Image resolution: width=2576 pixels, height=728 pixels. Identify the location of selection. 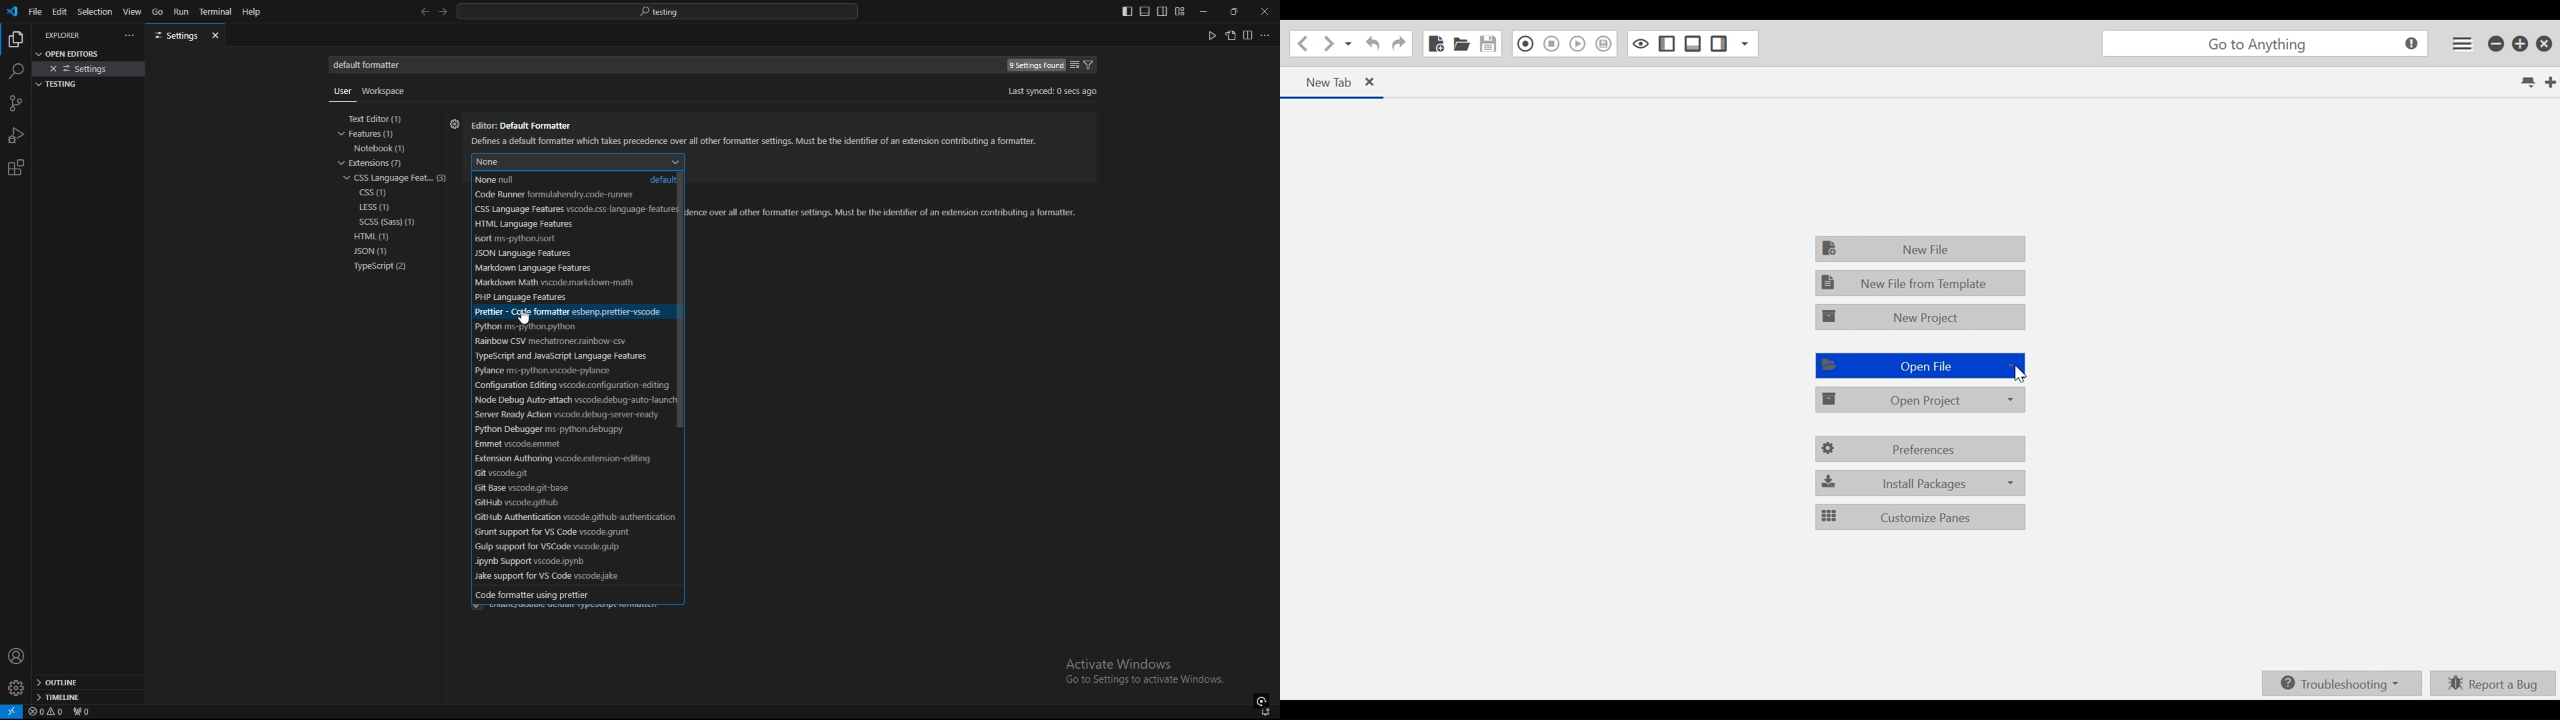
(94, 12).